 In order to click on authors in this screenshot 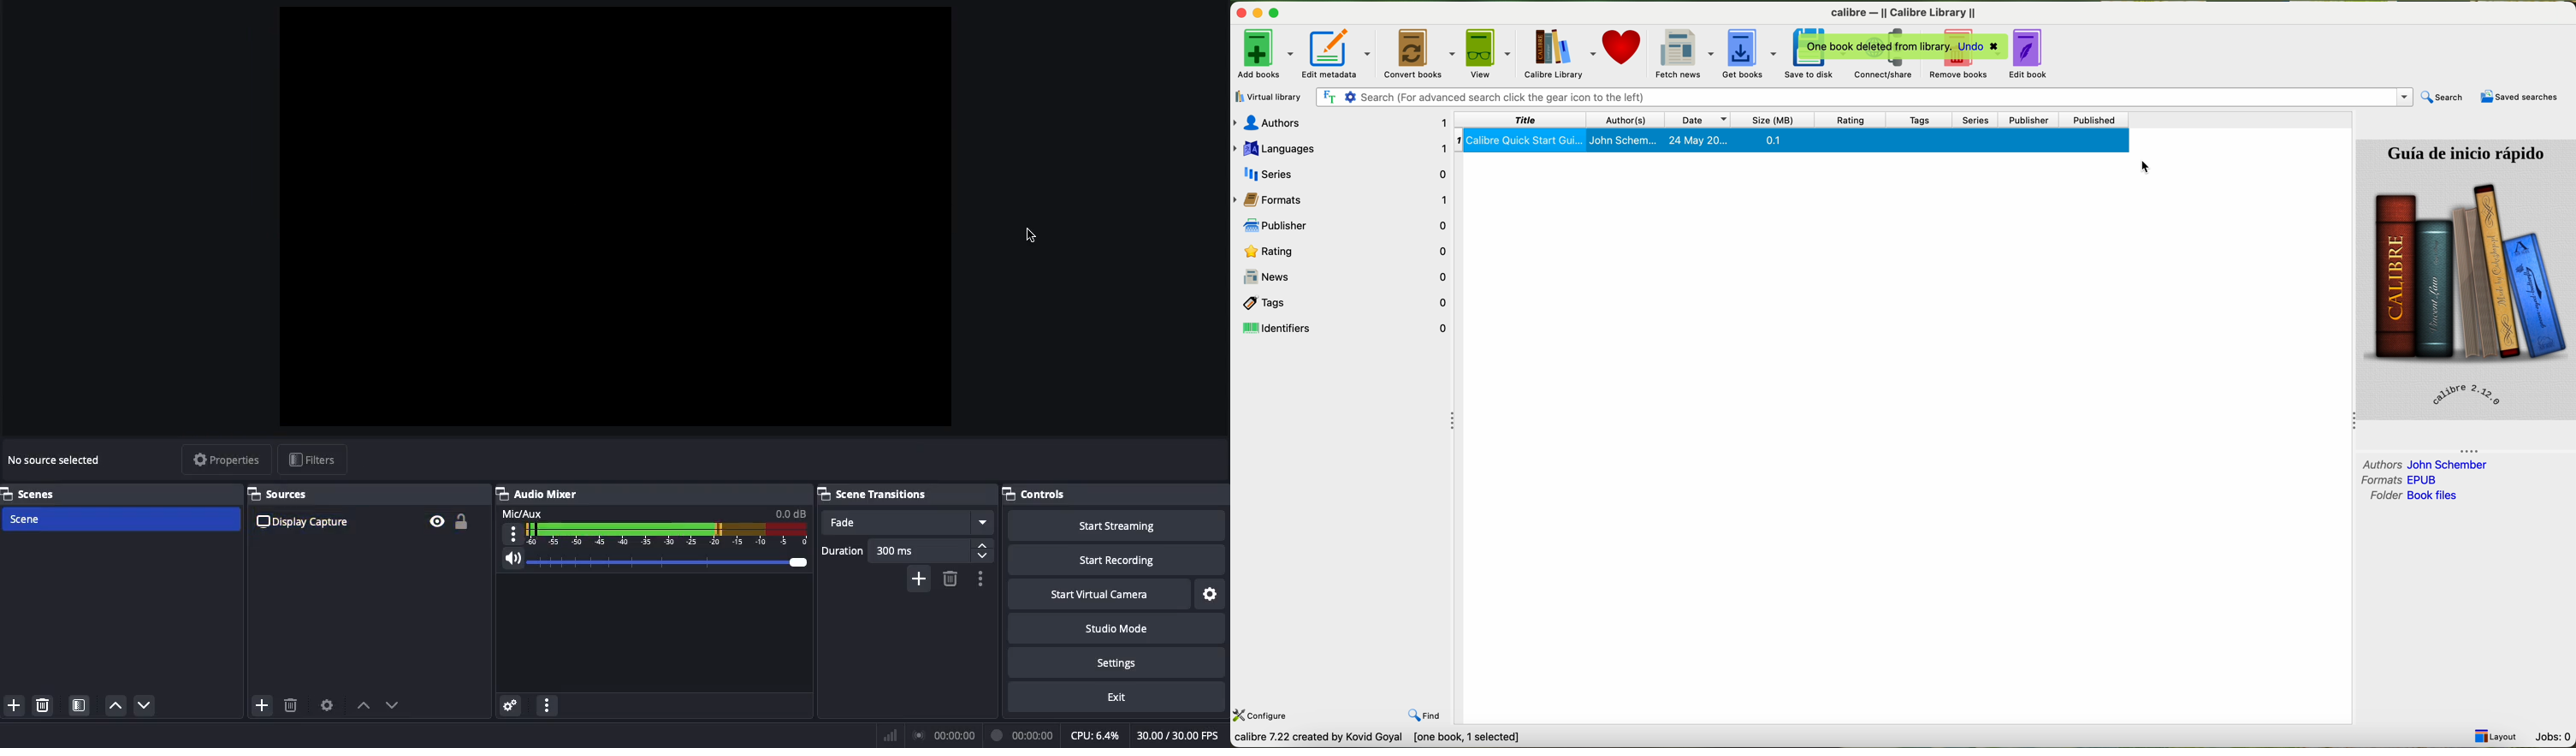, I will do `click(2428, 465)`.